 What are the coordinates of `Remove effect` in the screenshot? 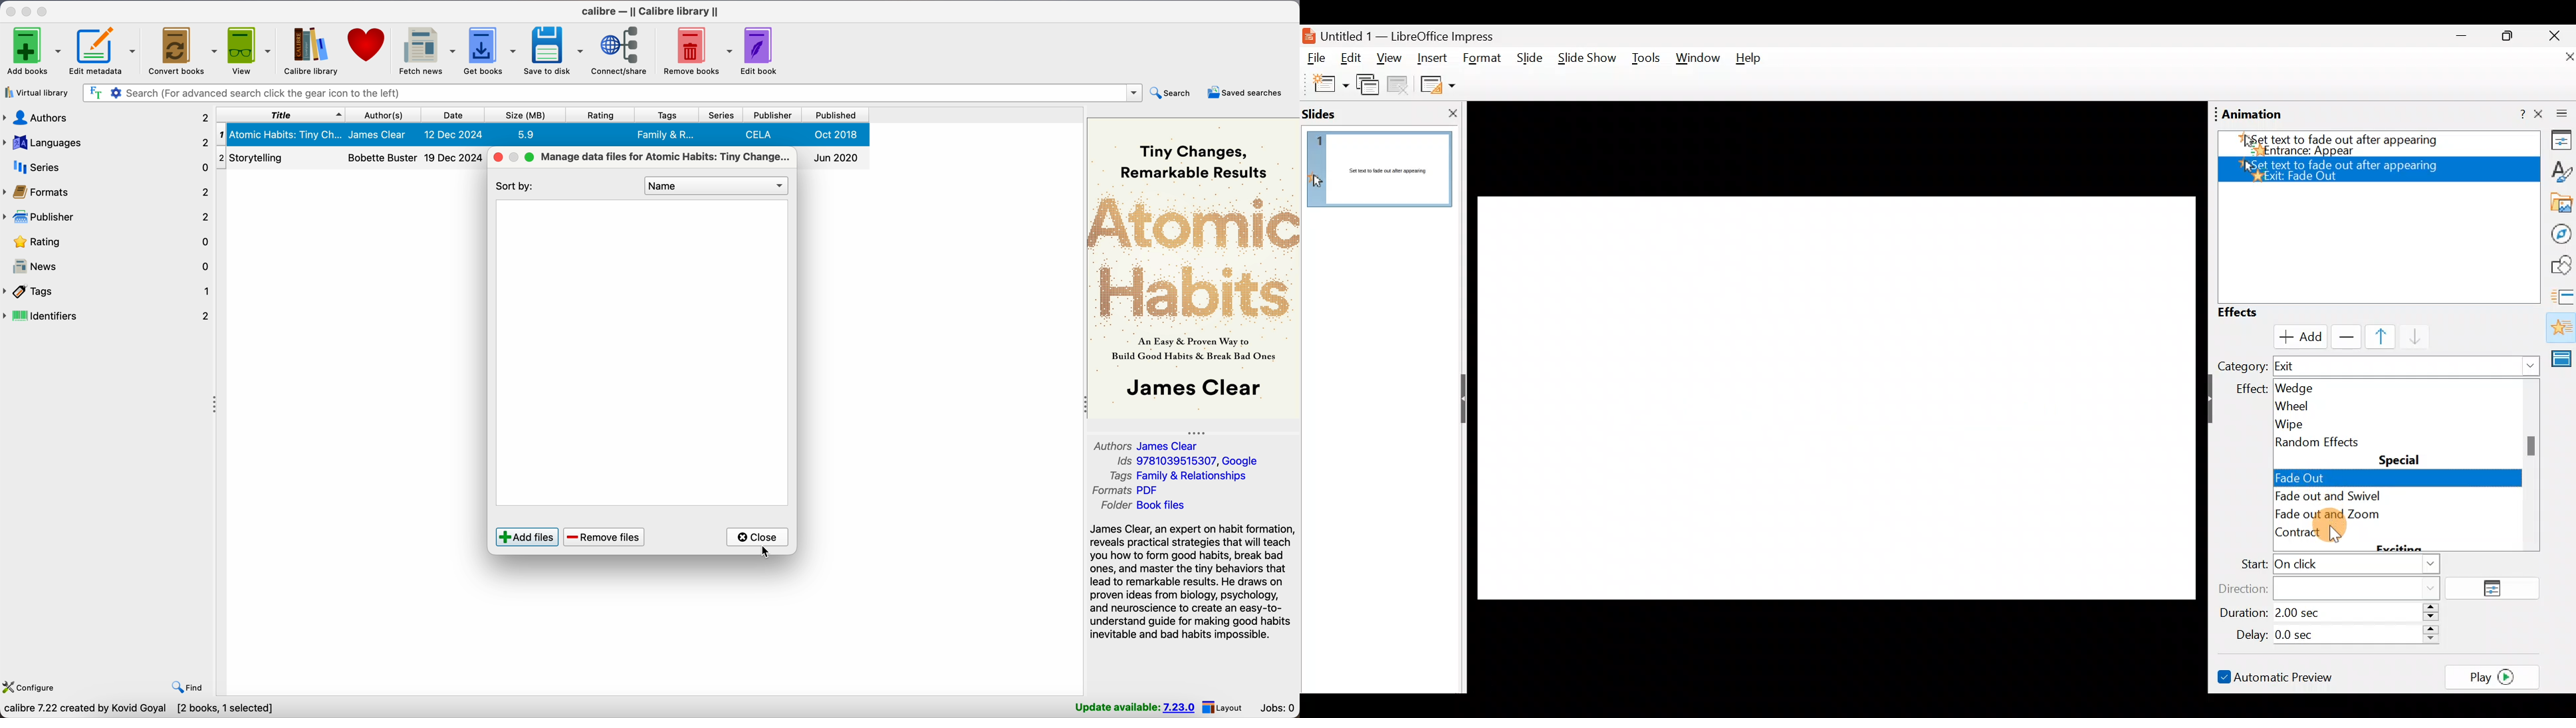 It's located at (2343, 336).